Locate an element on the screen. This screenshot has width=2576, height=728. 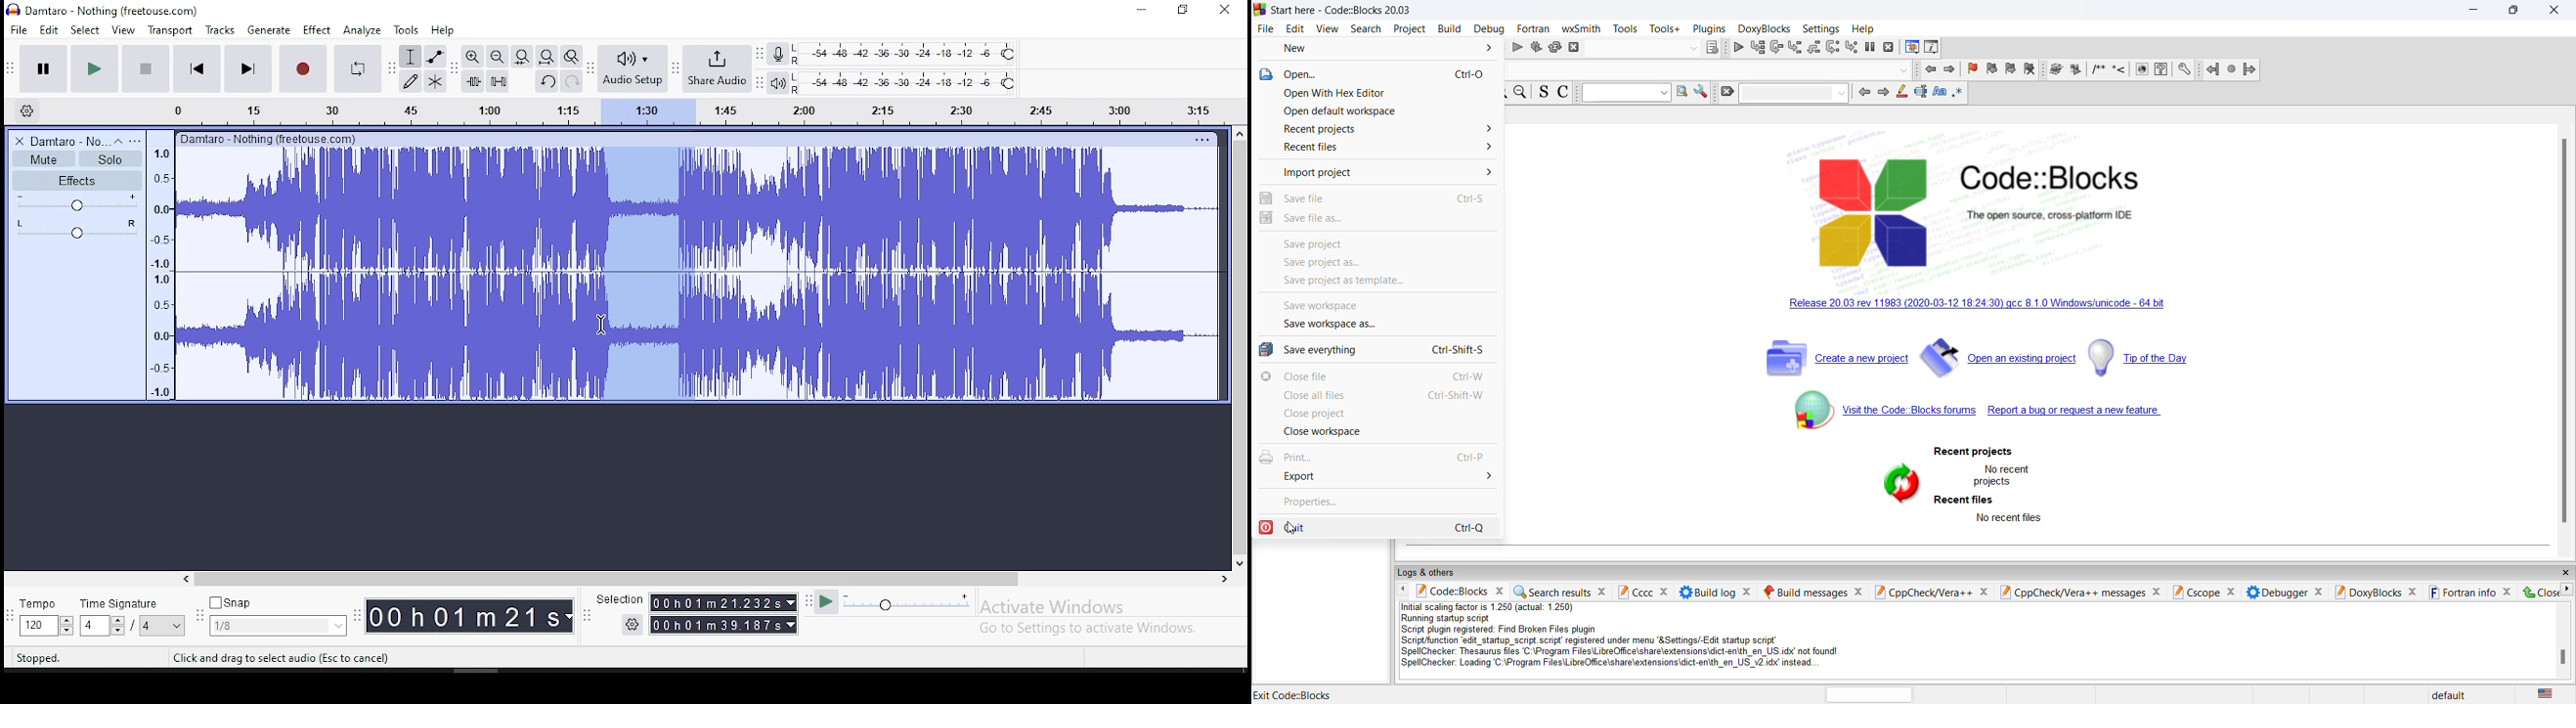
previous is located at coordinates (1863, 92).